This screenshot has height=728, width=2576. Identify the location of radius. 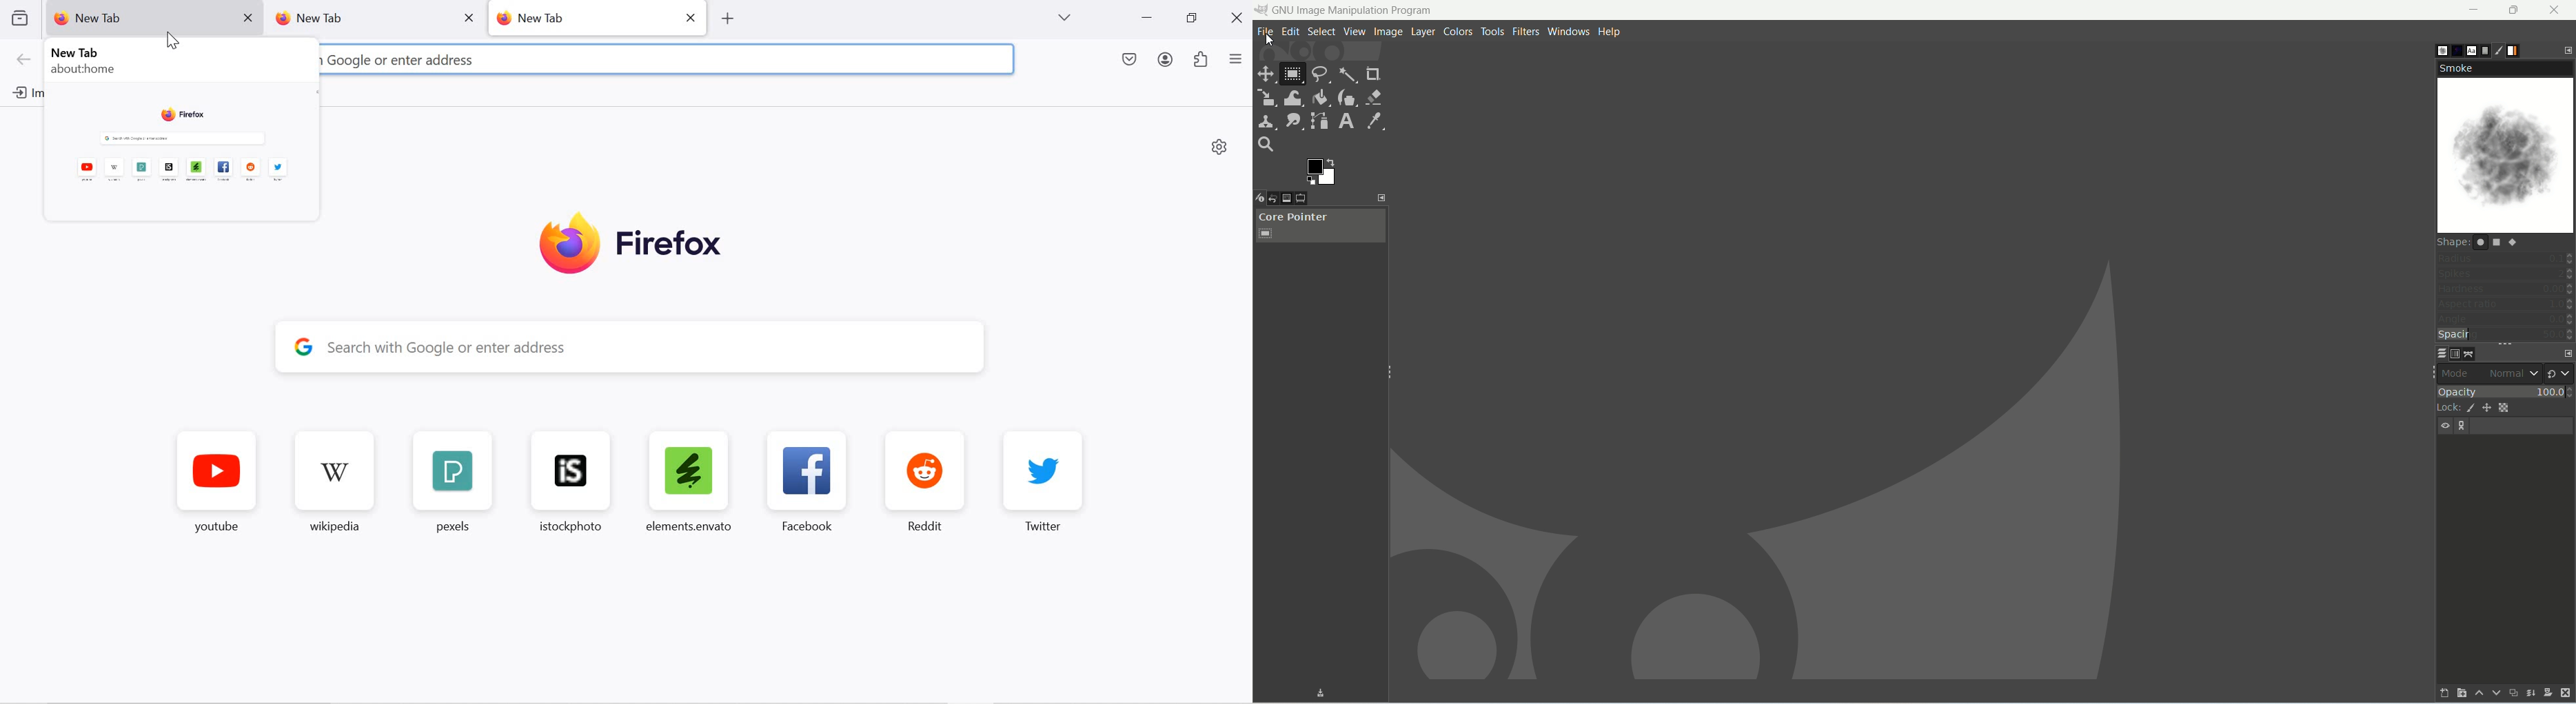
(2506, 258).